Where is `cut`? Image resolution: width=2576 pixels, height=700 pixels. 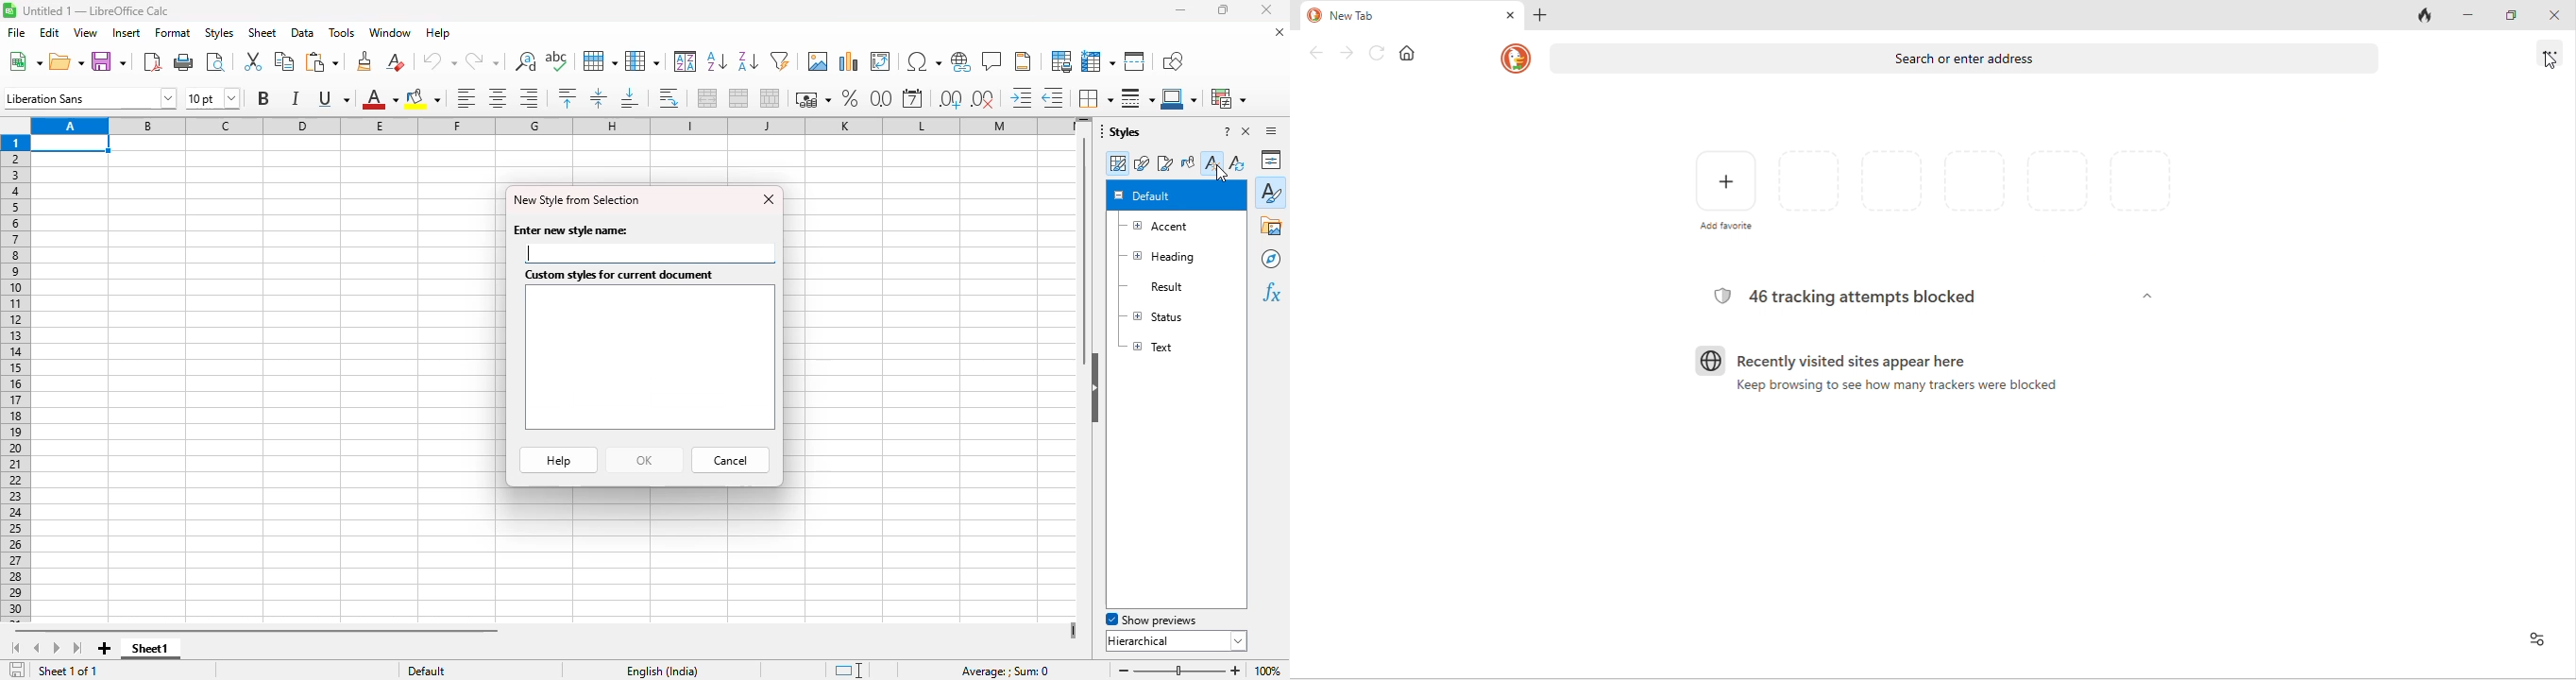 cut is located at coordinates (252, 61).